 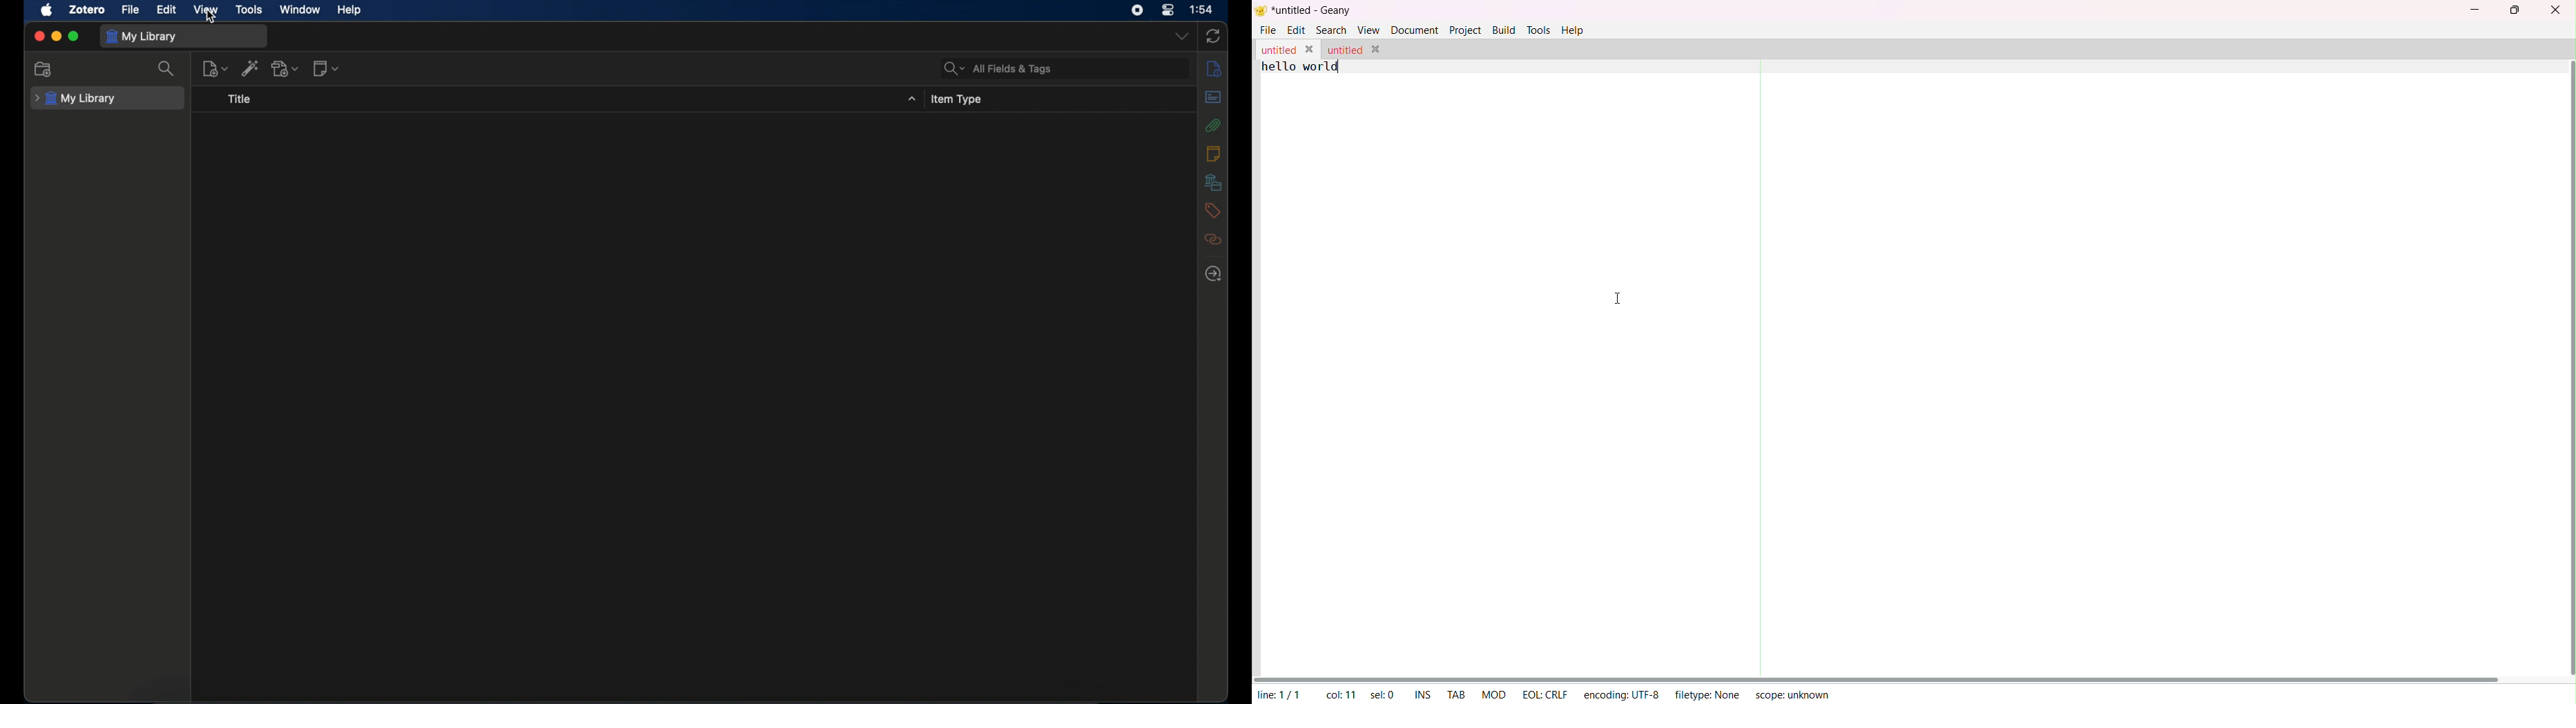 What do you see at coordinates (1167, 9) in the screenshot?
I see `control center` at bounding box center [1167, 9].